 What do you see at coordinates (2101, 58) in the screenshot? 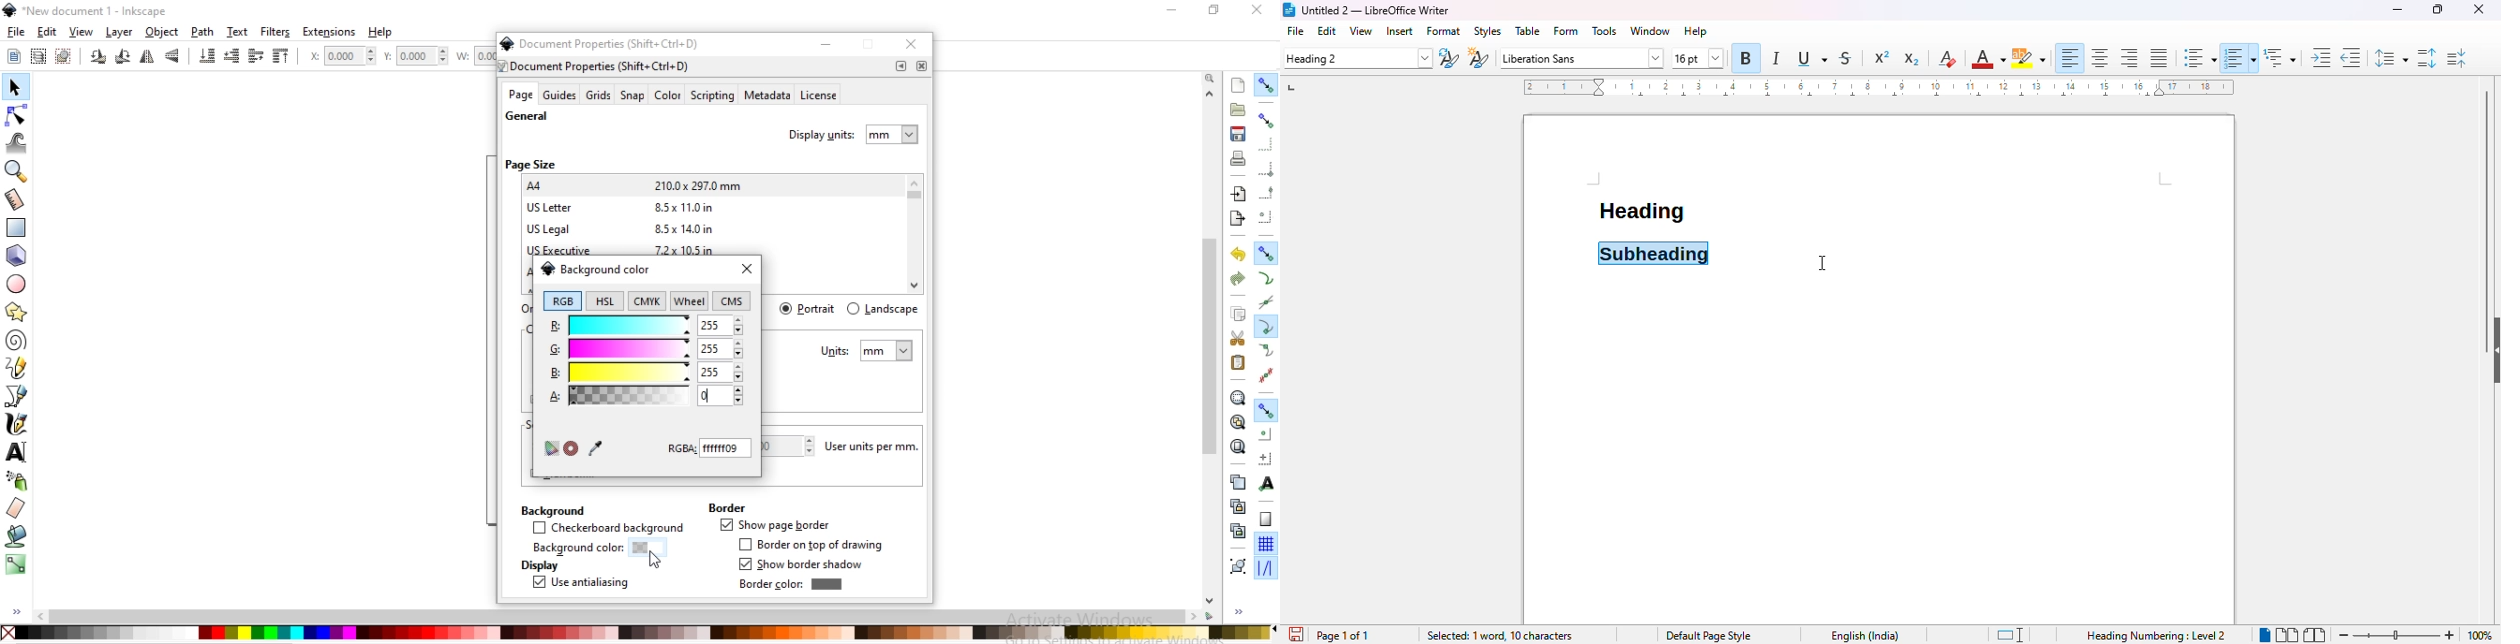
I see `align center` at bounding box center [2101, 58].